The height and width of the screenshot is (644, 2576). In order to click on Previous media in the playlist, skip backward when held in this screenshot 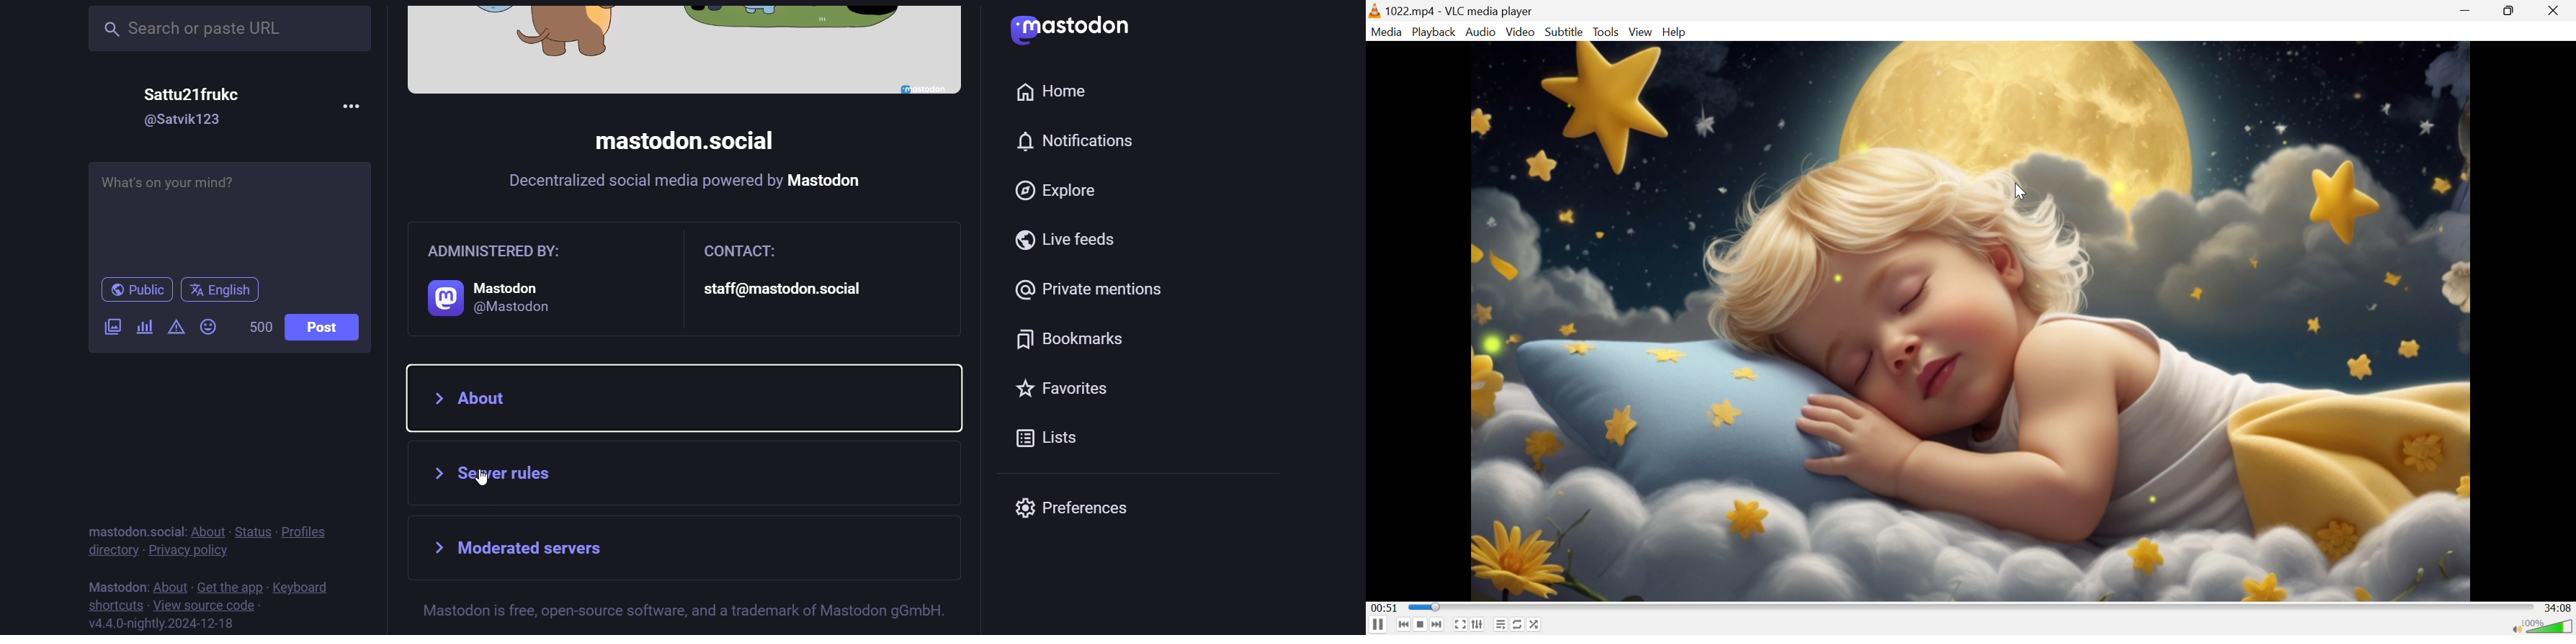, I will do `click(1402, 624)`.